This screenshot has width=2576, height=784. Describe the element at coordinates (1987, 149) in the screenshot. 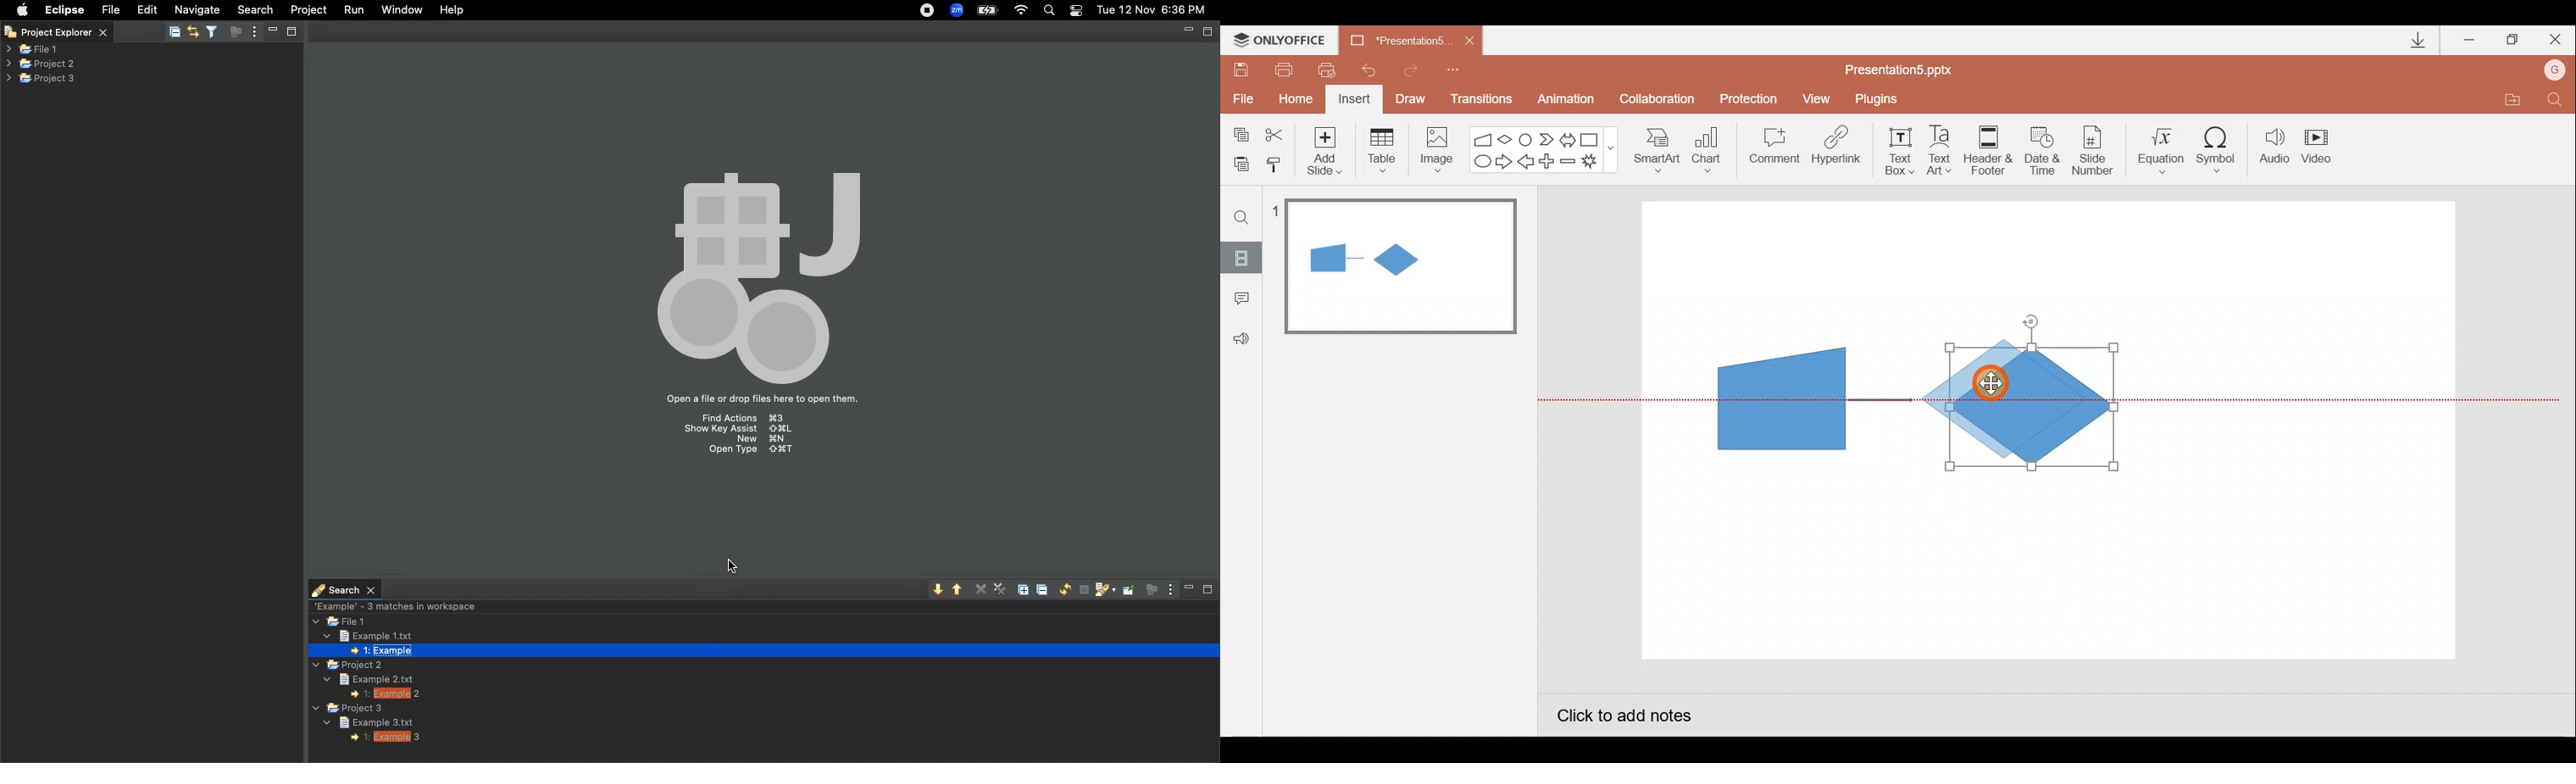

I see `Header & footer` at that location.